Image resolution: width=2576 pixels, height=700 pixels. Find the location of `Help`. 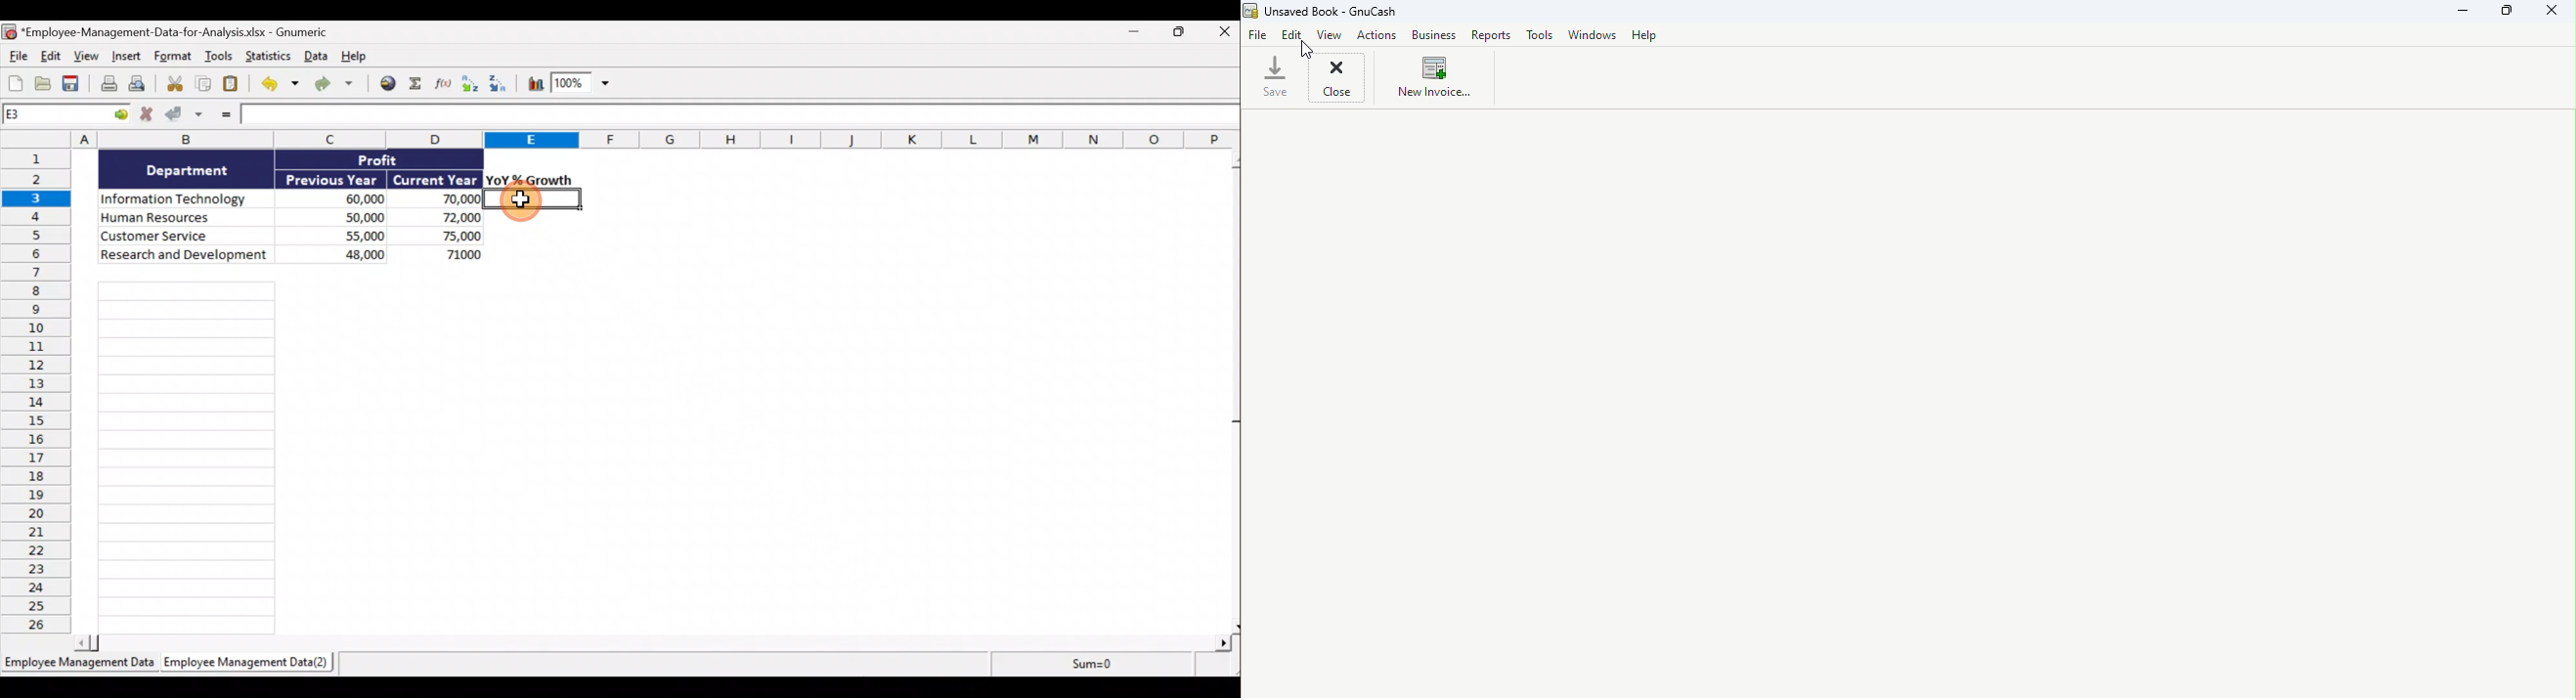

Help is located at coordinates (354, 57).